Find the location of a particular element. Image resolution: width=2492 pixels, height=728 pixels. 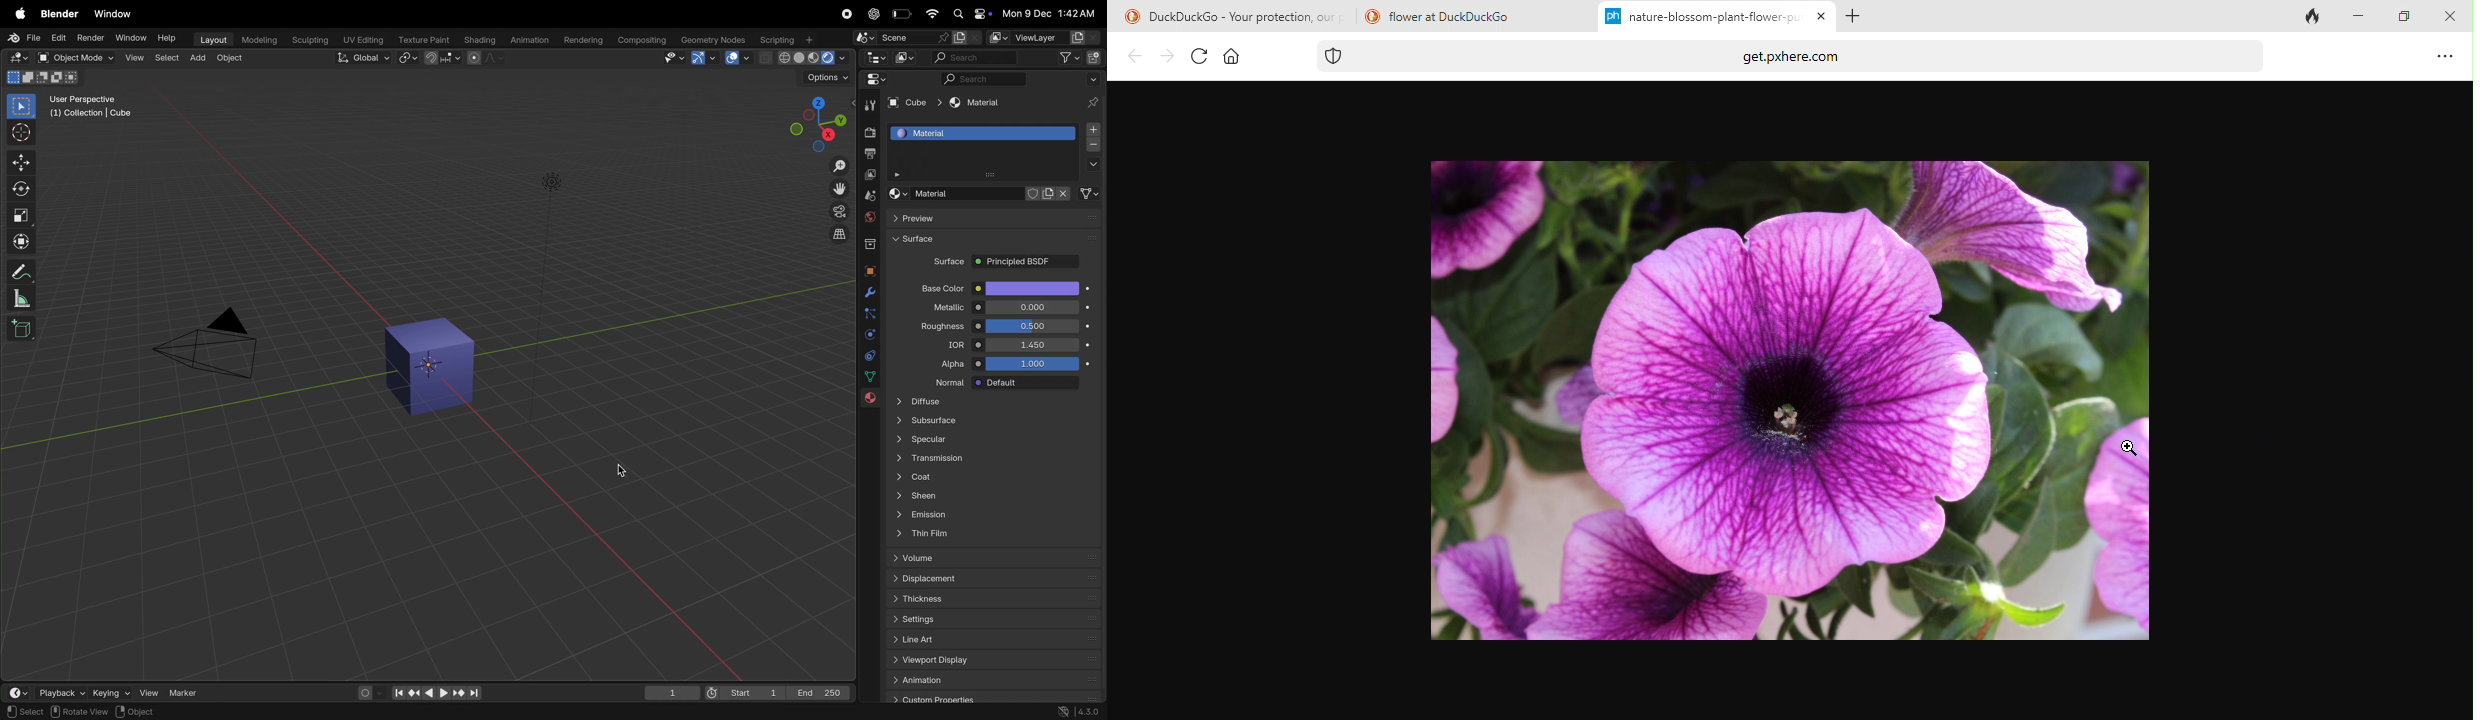

material is located at coordinates (869, 401).